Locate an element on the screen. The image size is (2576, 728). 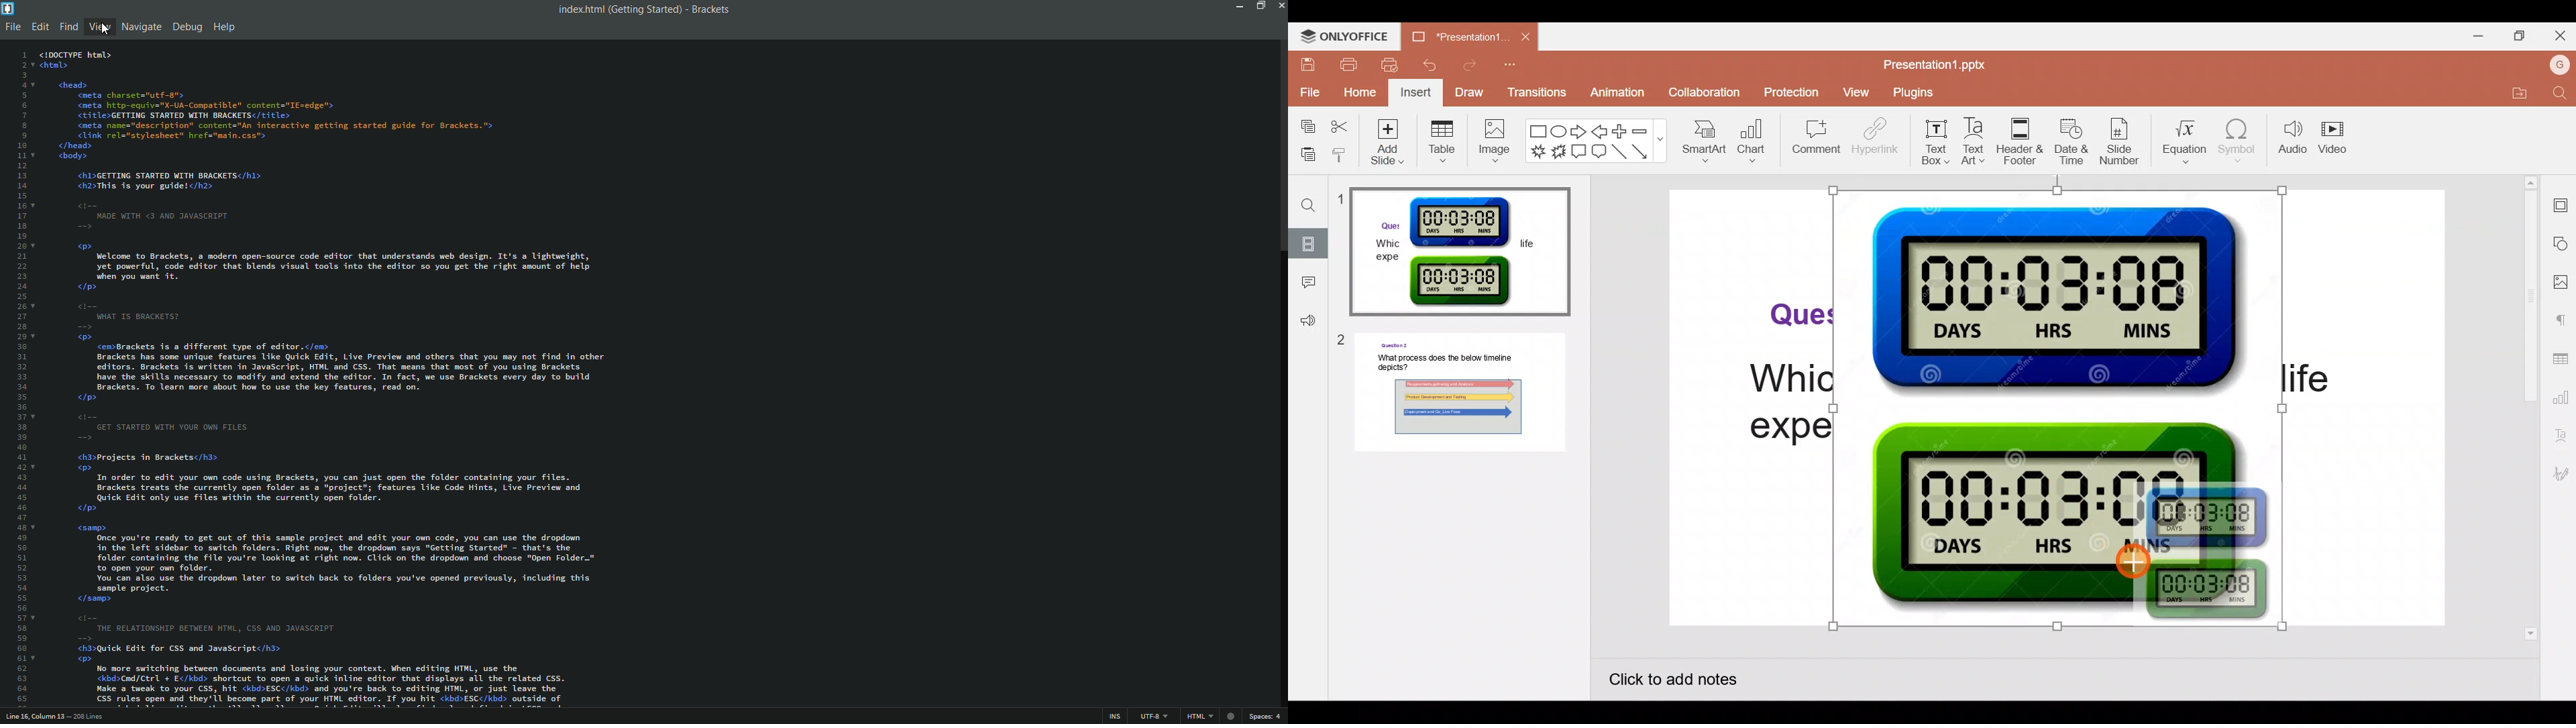
Paragraph settings is located at coordinates (2561, 320).